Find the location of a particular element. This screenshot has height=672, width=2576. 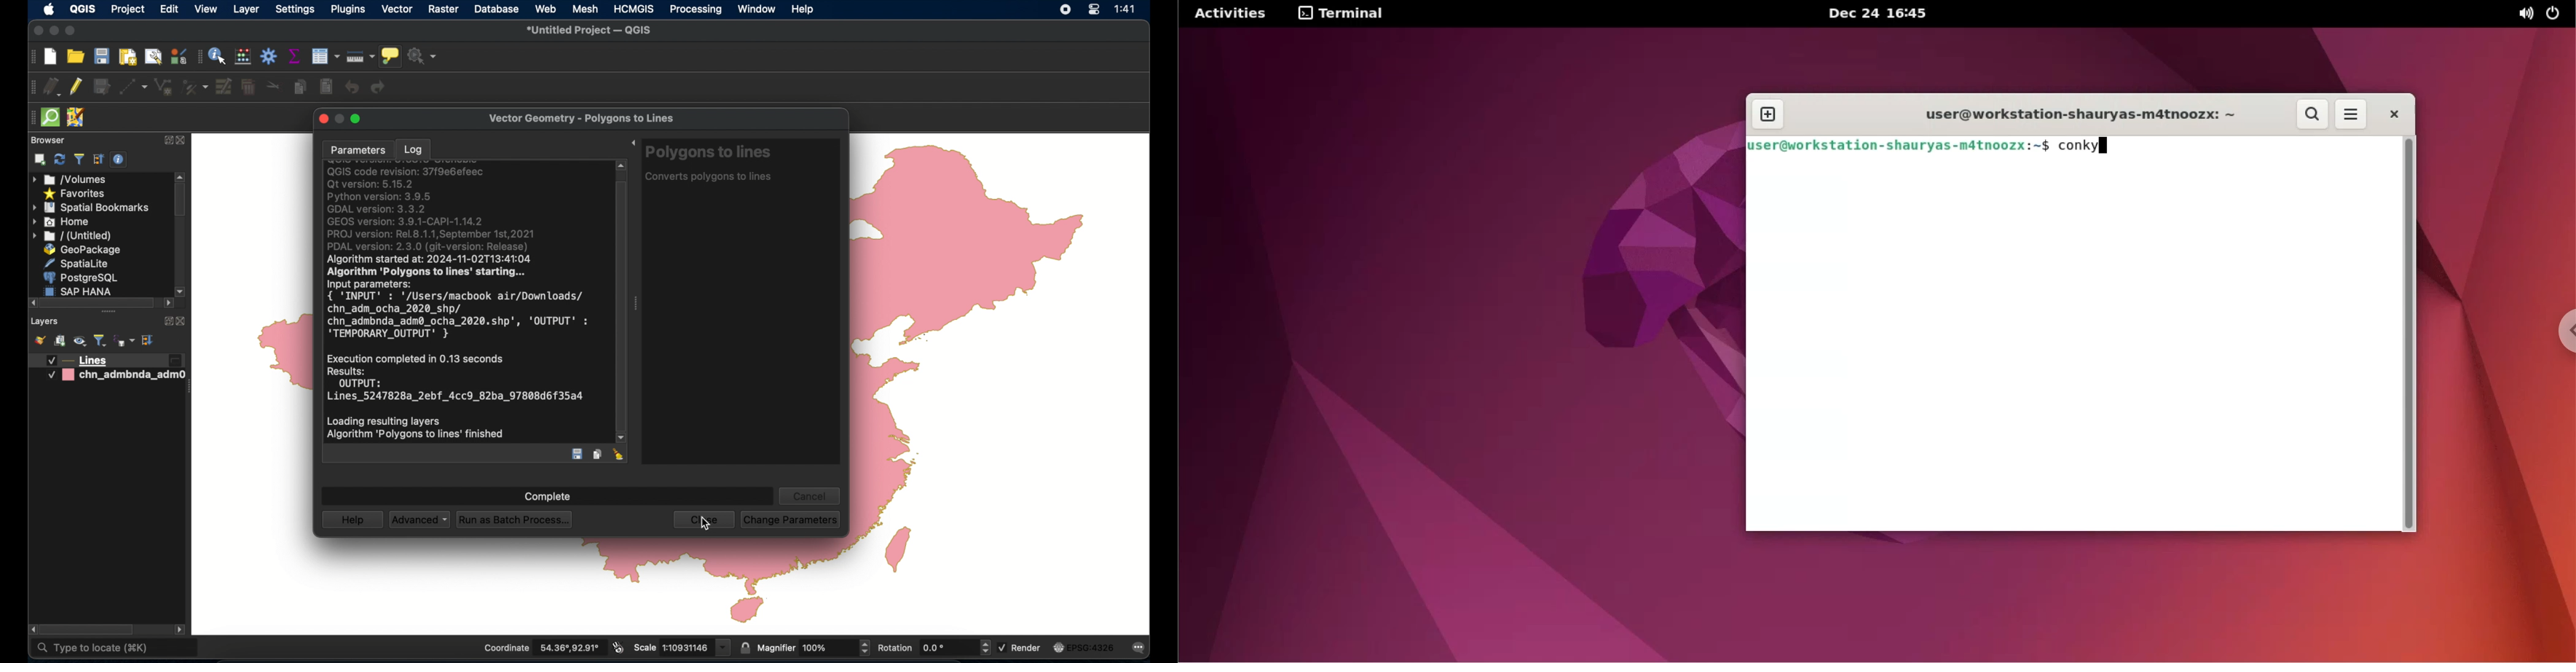

close is located at coordinates (182, 322).